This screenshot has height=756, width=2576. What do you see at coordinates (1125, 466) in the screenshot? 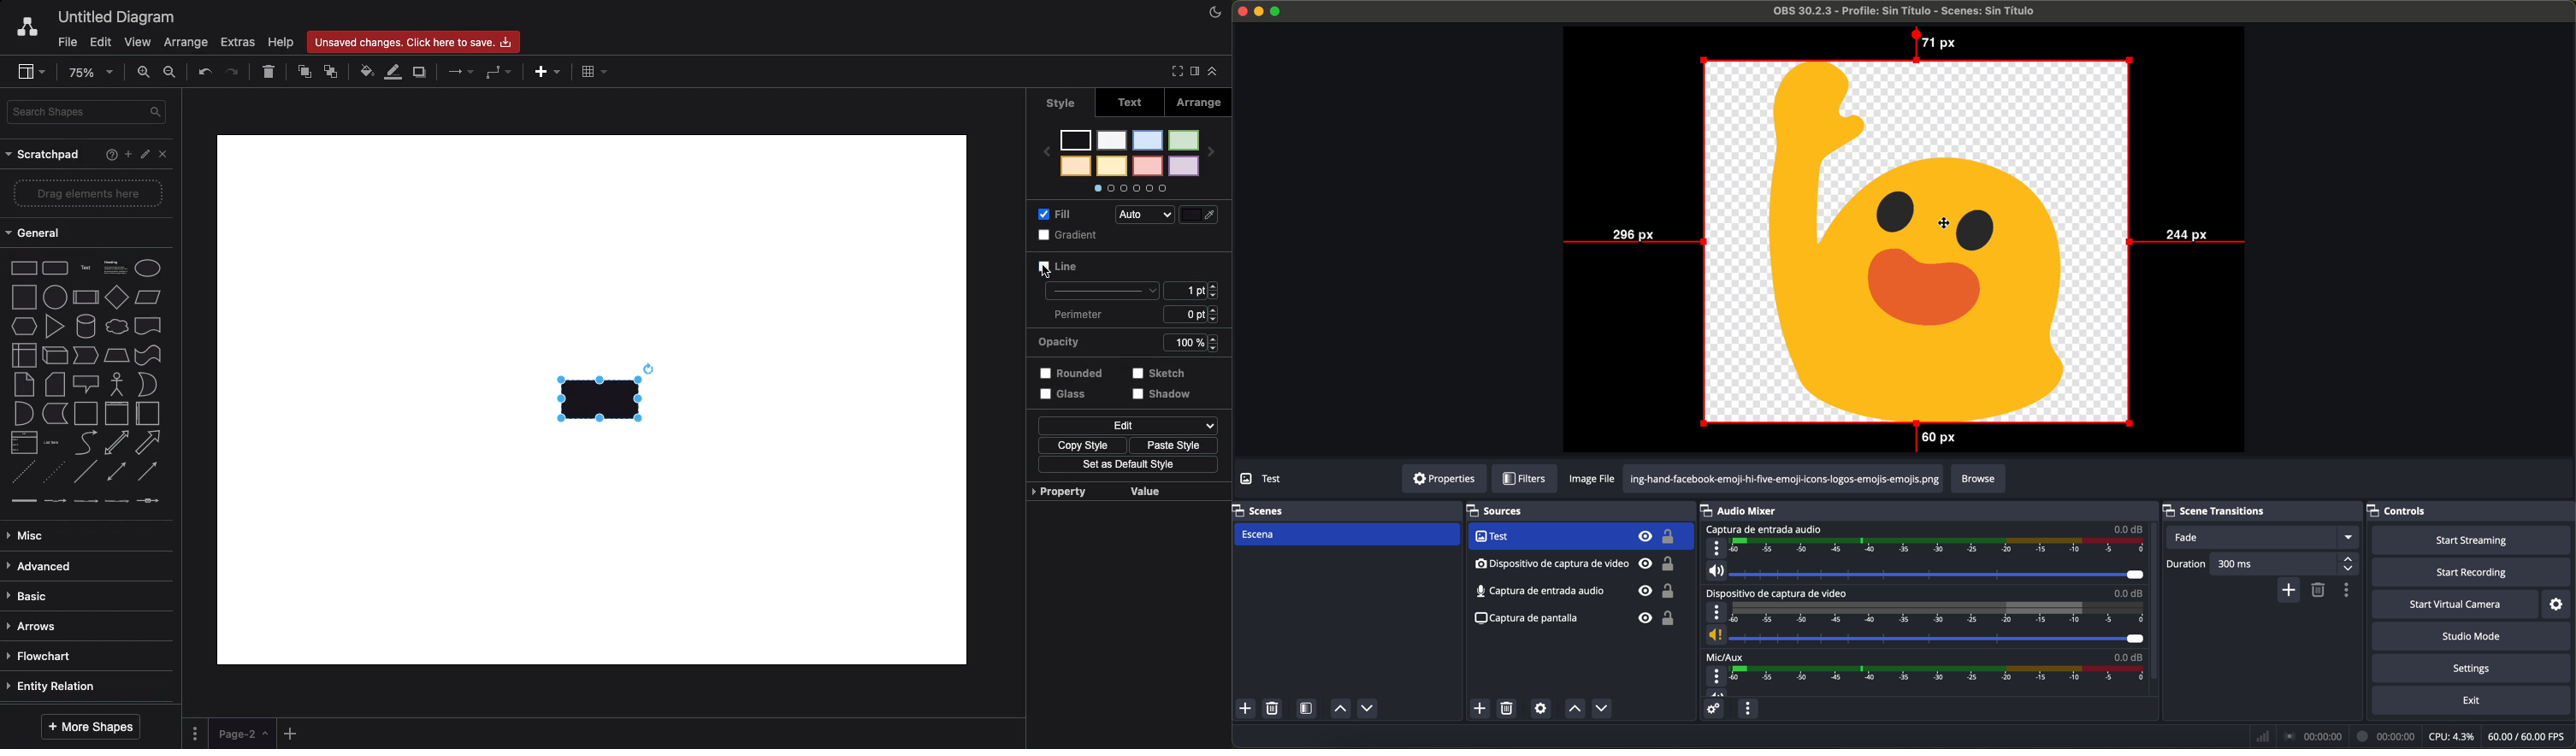
I see `Set as default style` at bounding box center [1125, 466].